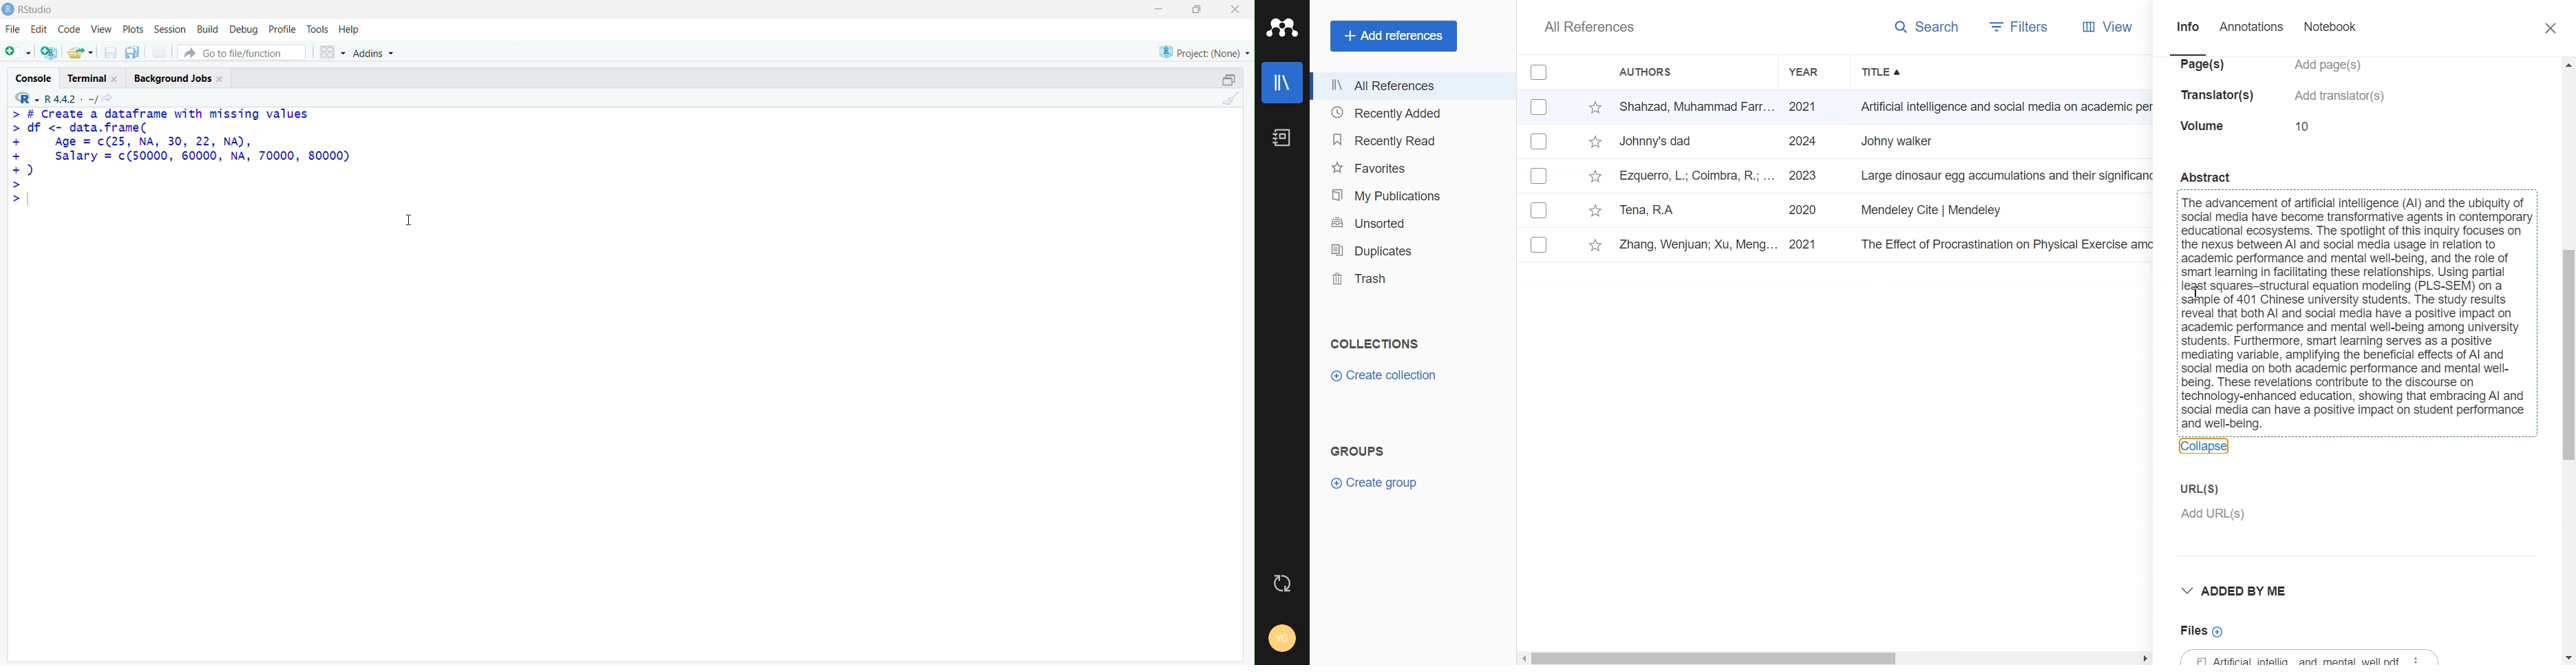 The height and width of the screenshot is (672, 2576). Describe the element at coordinates (70, 30) in the screenshot. I see `Code` at that location.